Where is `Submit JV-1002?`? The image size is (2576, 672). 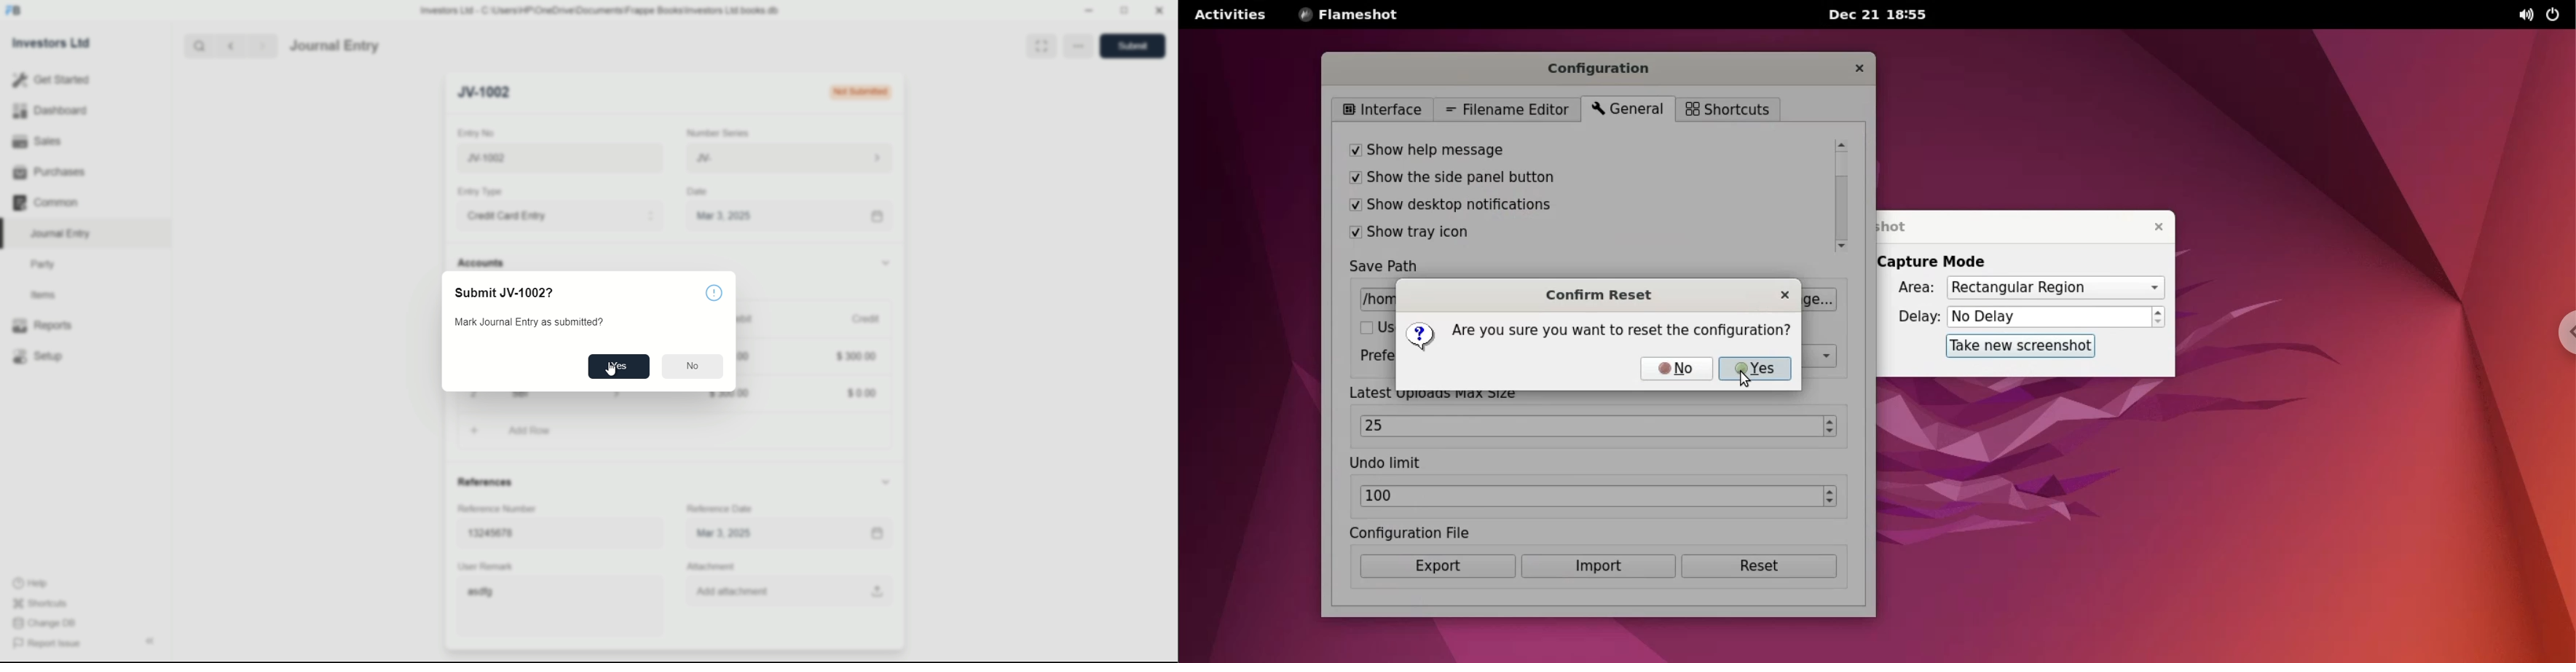 Submit JV-1002? is located at coordinates (506, 294).